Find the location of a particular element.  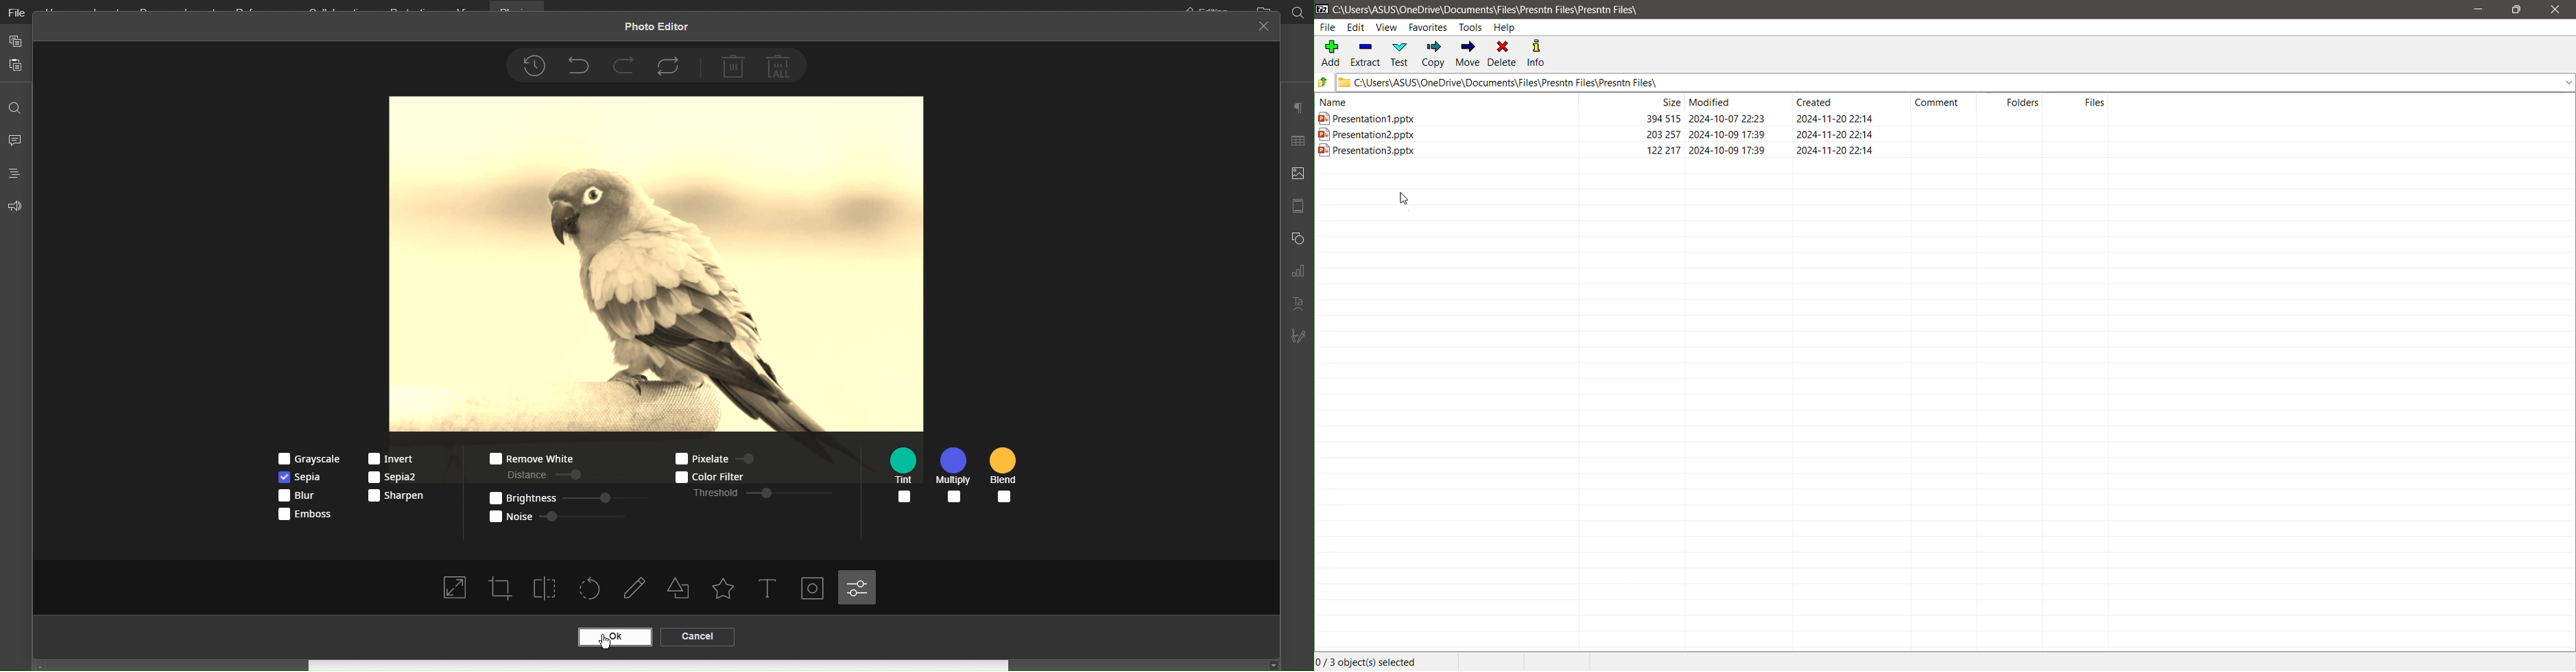

Restore Down is located at coordinates (2516, 10).